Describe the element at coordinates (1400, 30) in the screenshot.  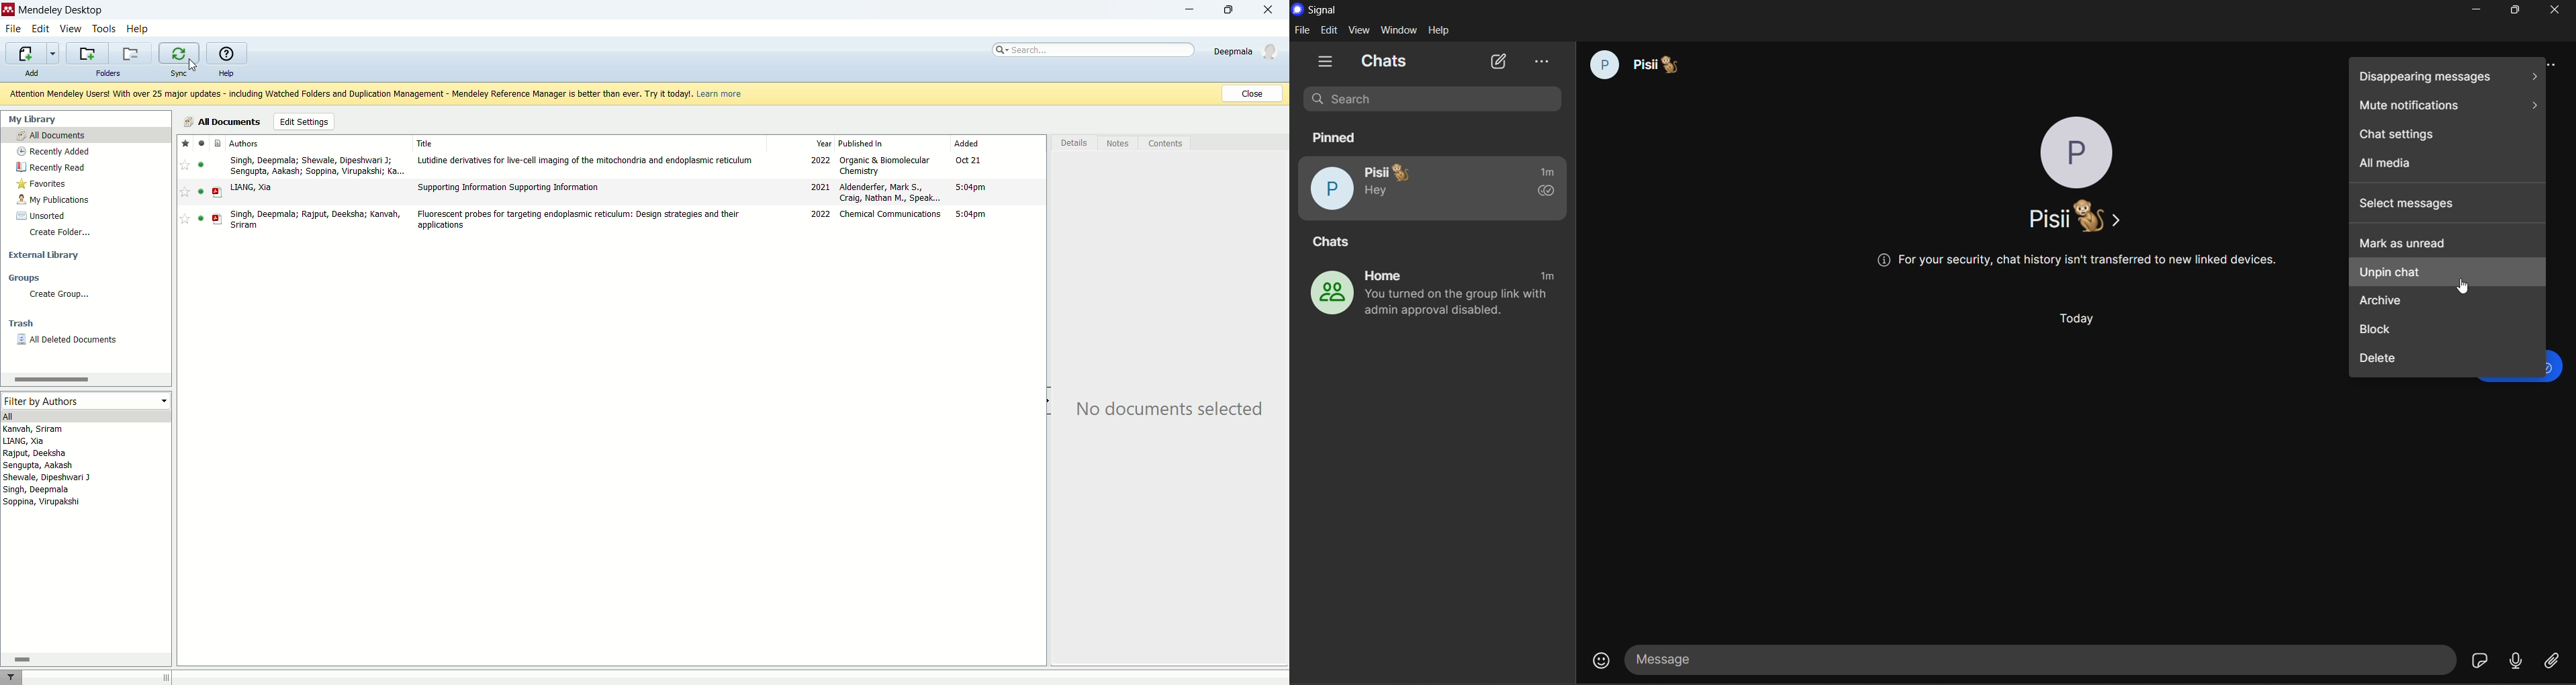
I see `window` at that location.